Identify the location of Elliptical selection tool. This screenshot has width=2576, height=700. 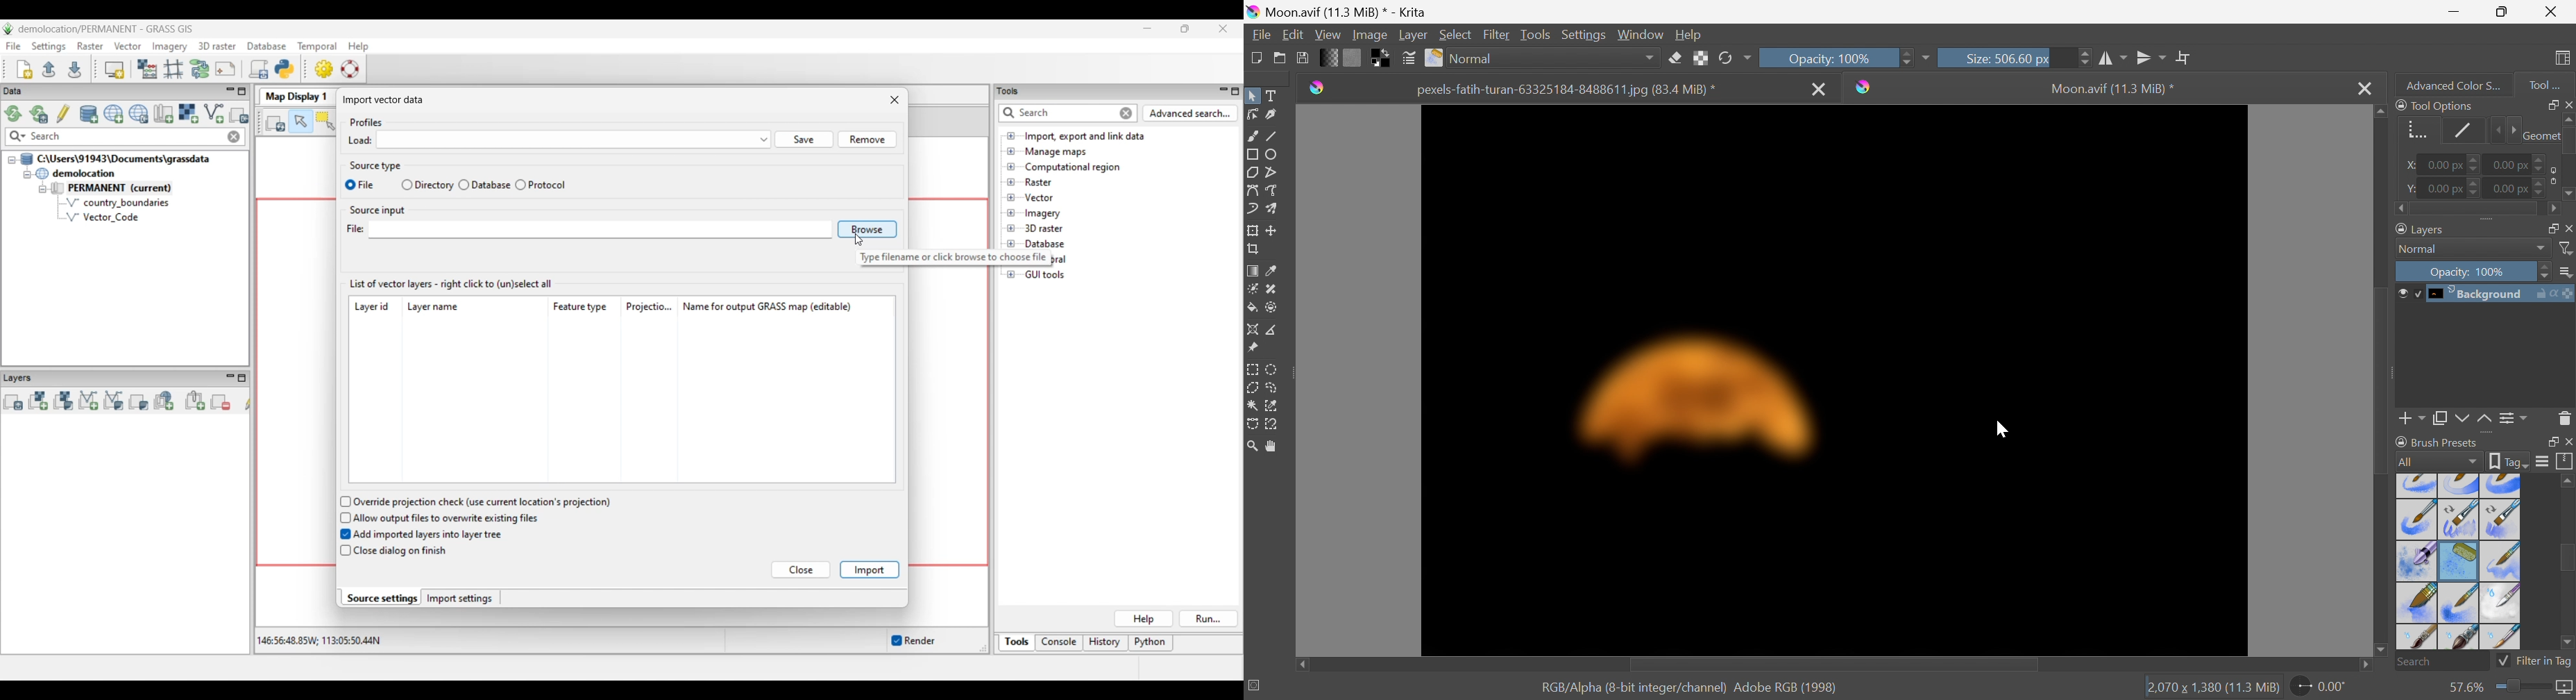
(1273, 370).